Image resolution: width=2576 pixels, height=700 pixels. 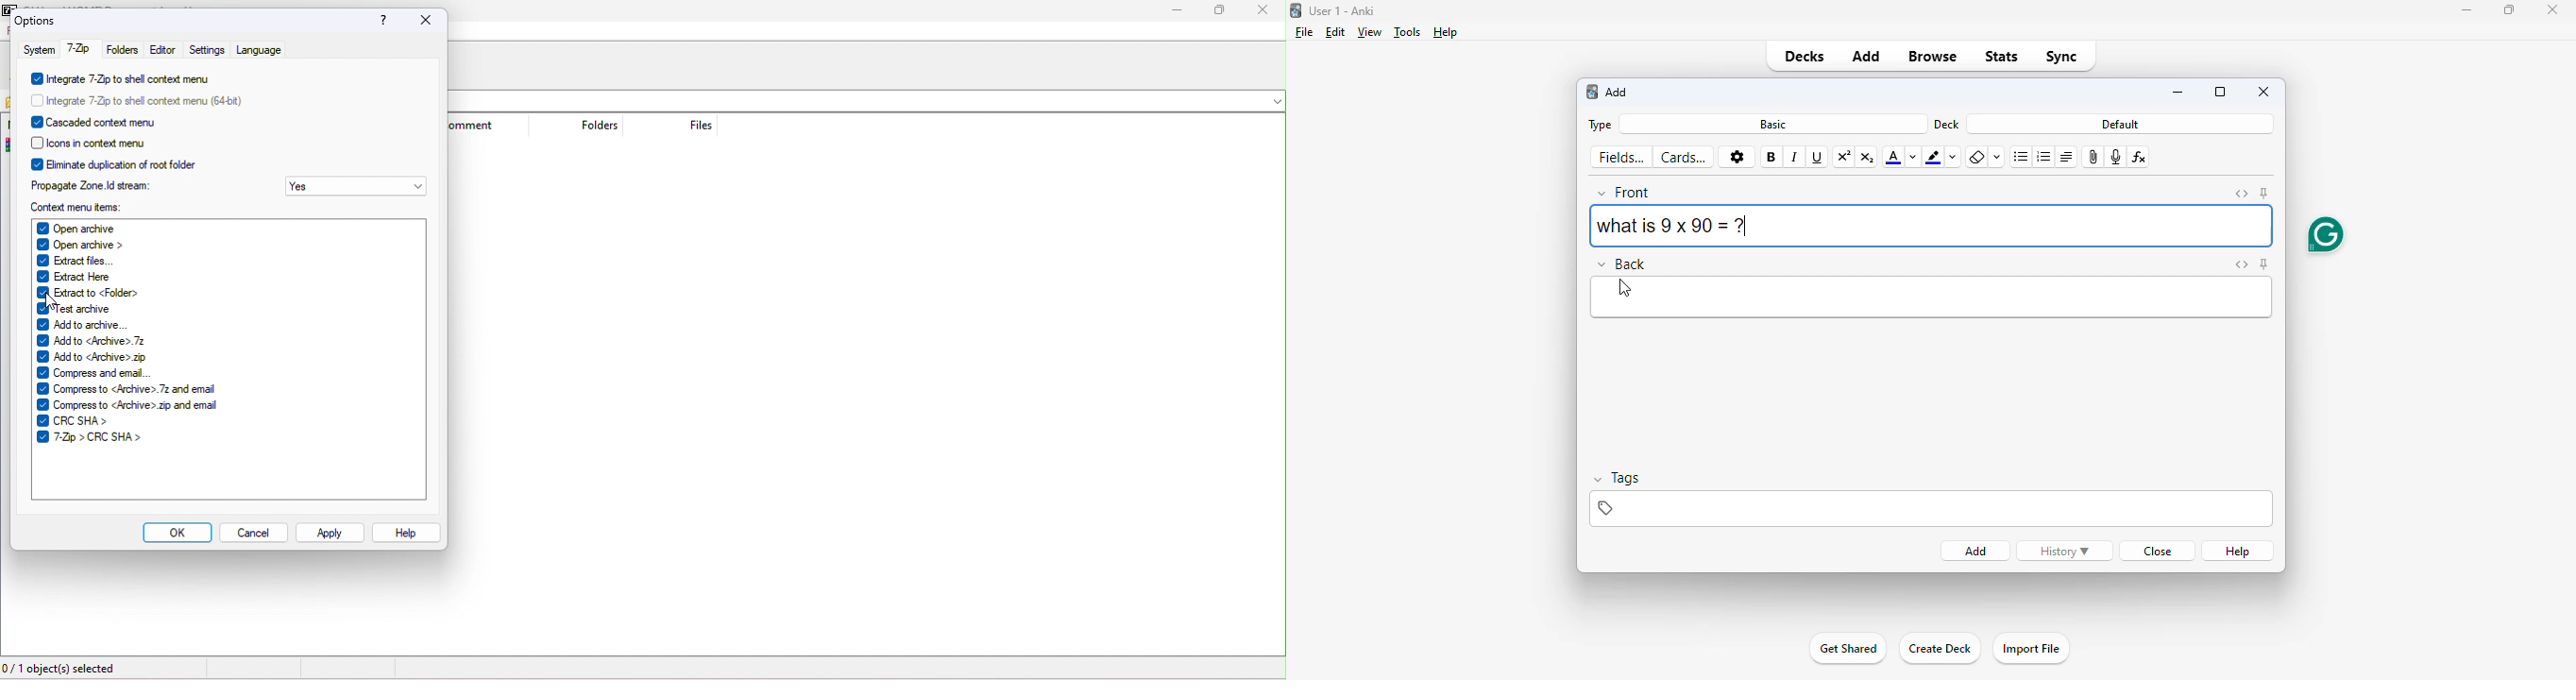 I want to click on fields, so click(x=1622, y=158).